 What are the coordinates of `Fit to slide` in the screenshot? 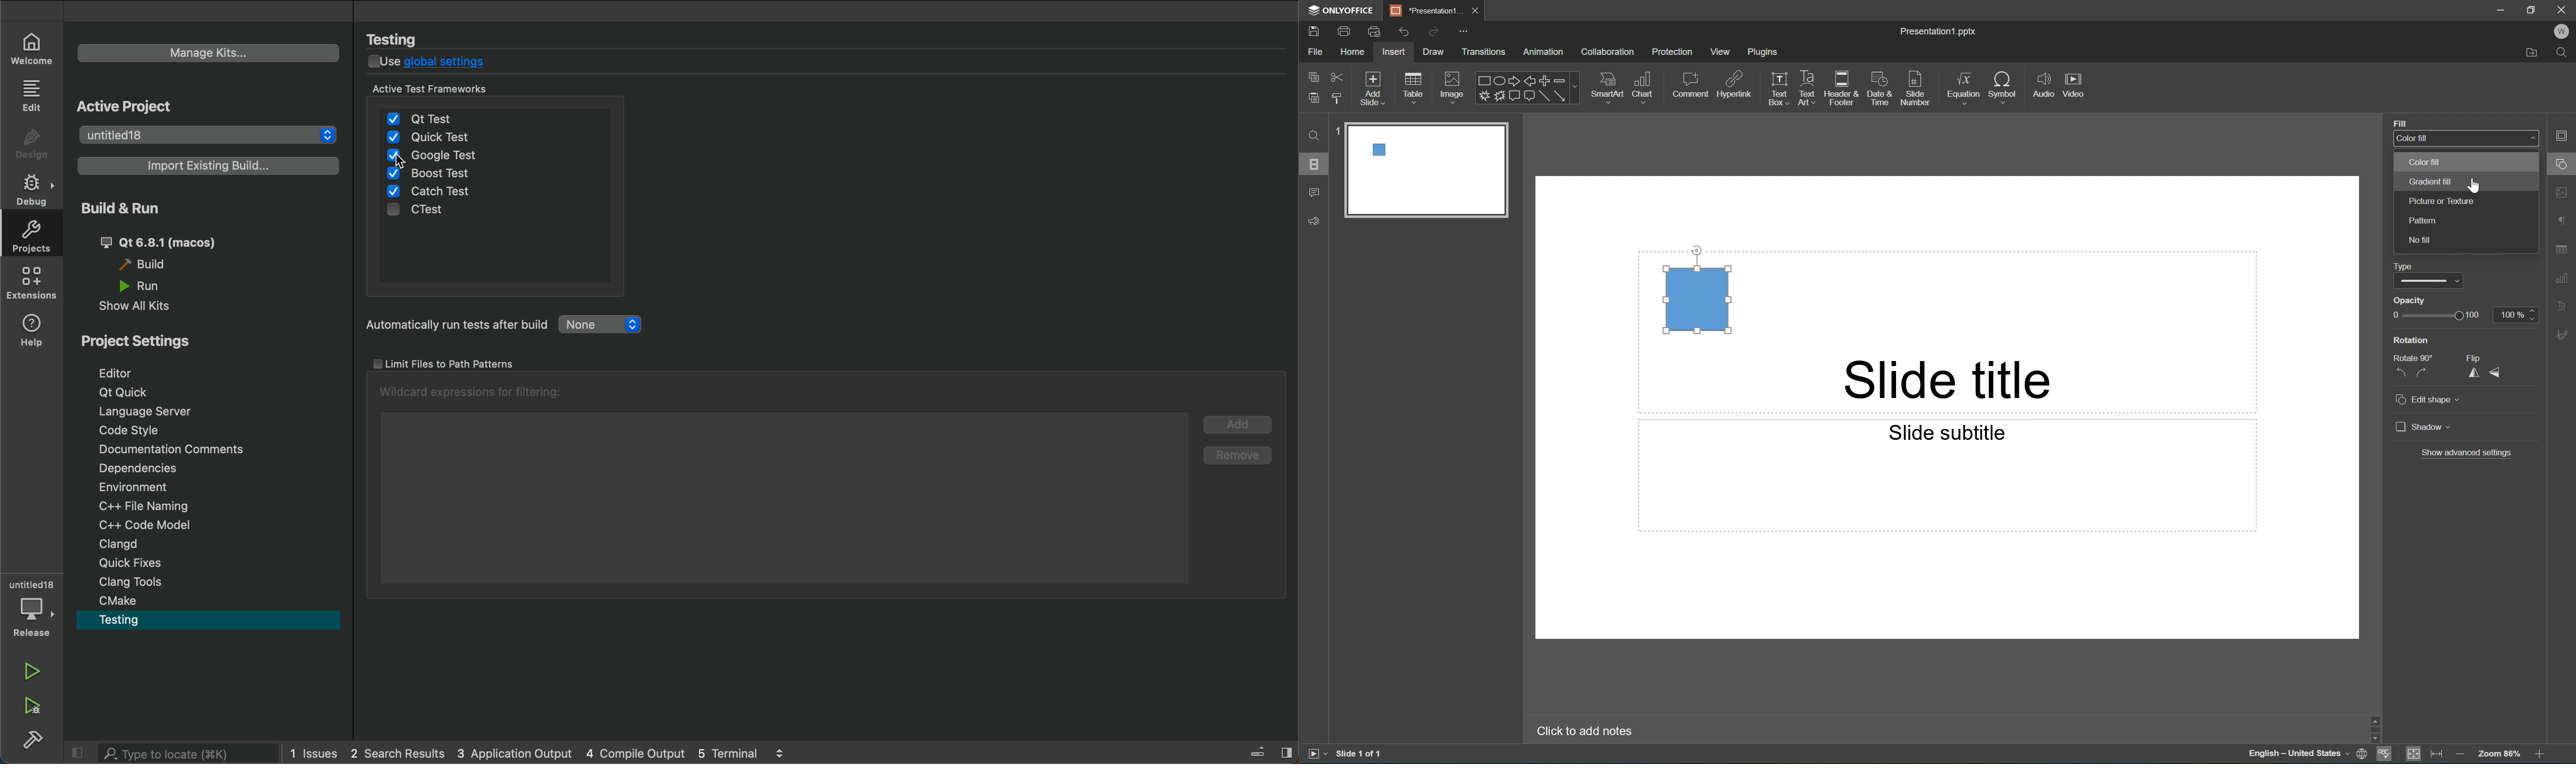 It's located at (2413, 754).